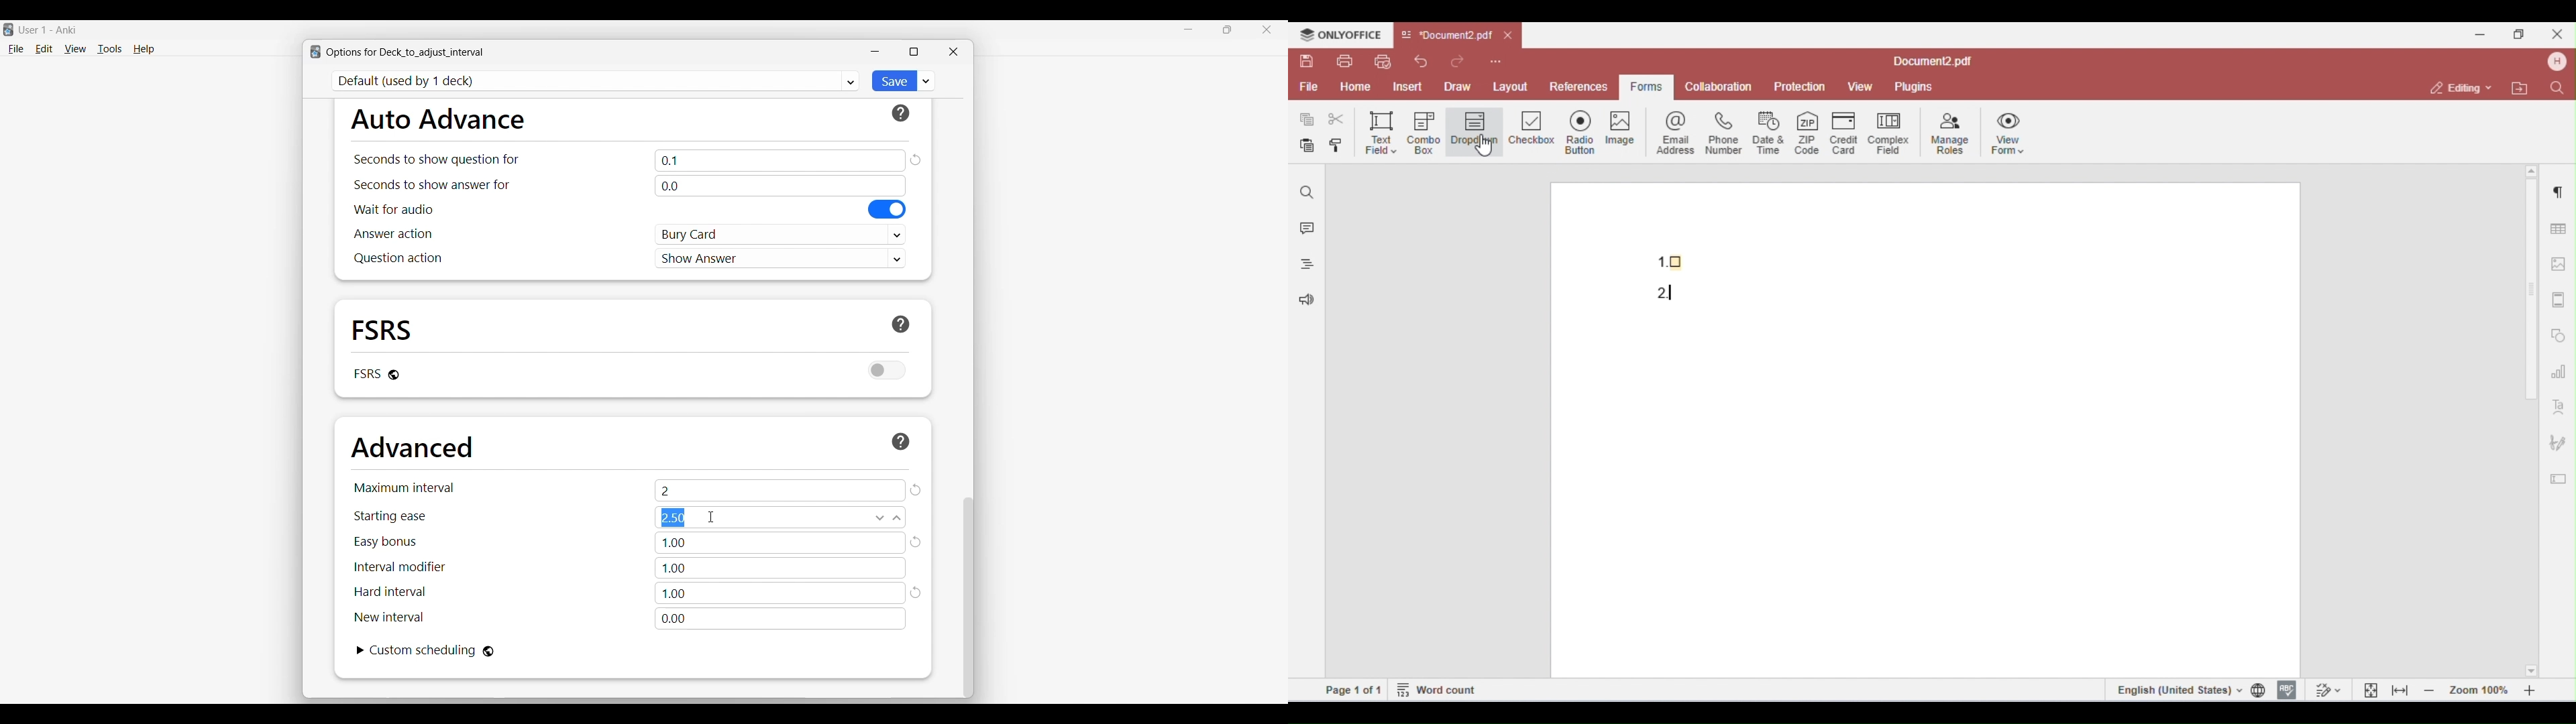 The width and height of the screenshot is (2576, 728). Describe the element at coordinates (916, 490) in the screenshot. I see `reload` at that location.